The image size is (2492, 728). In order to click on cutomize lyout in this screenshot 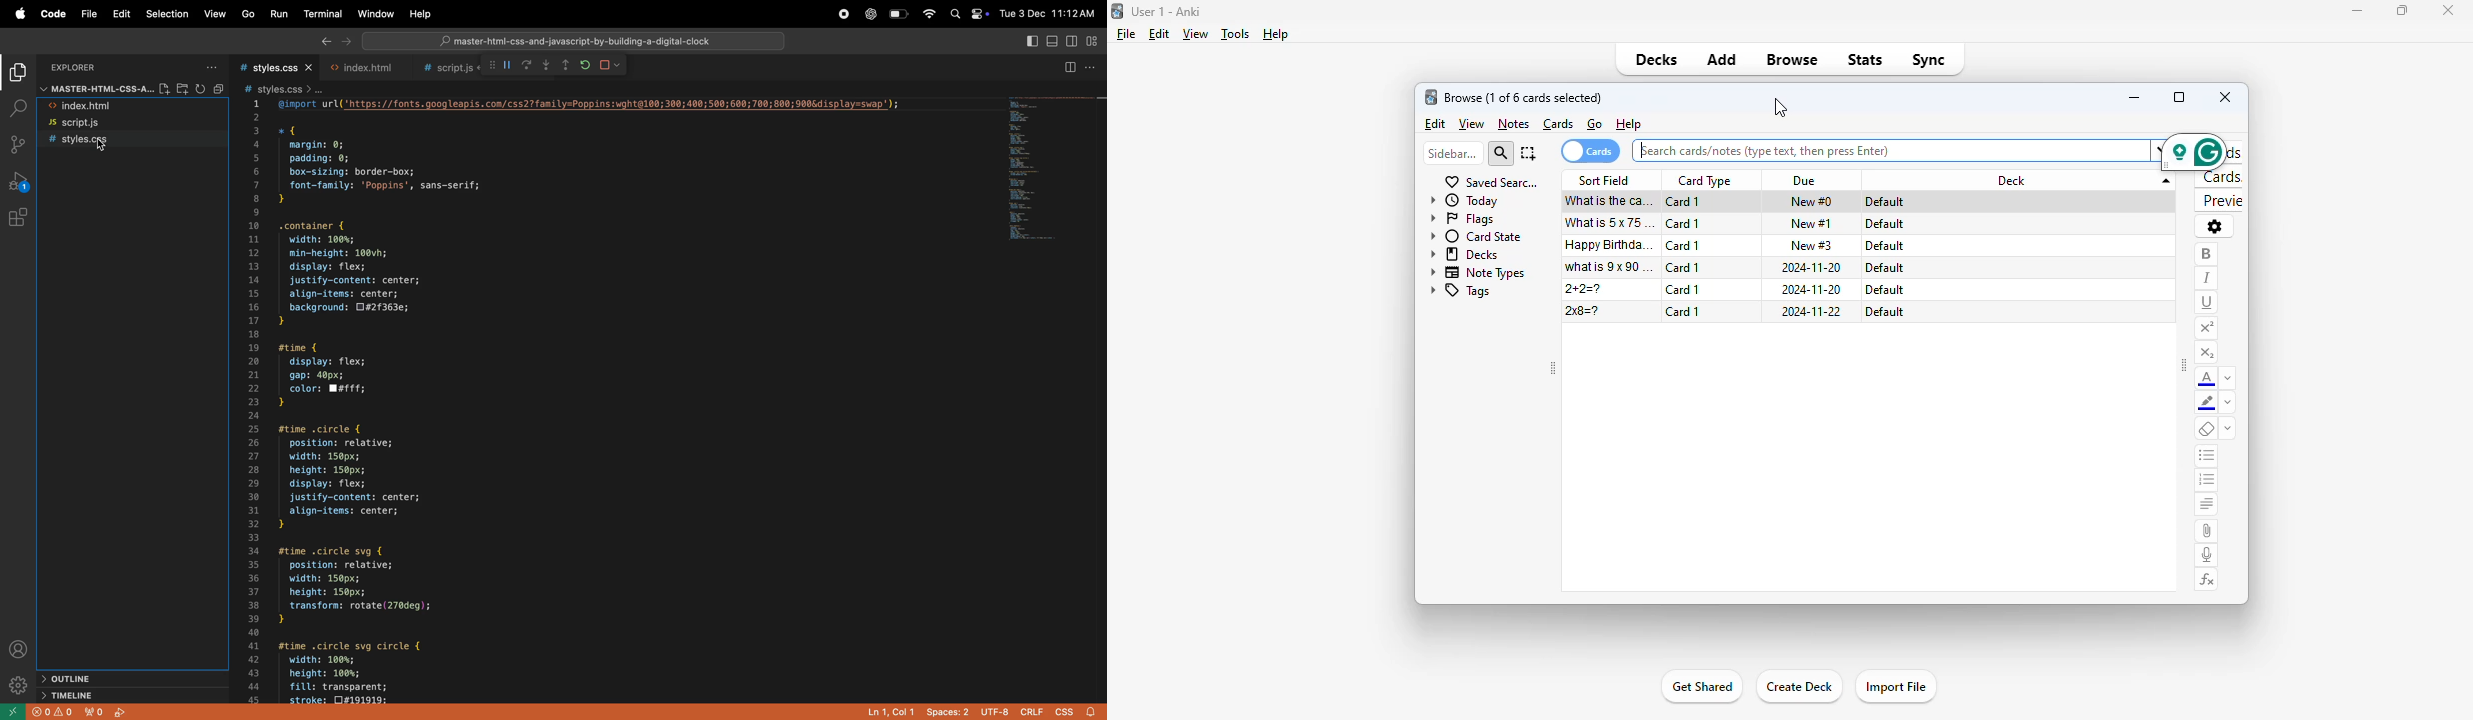, I will do `click(1095, 40)`.